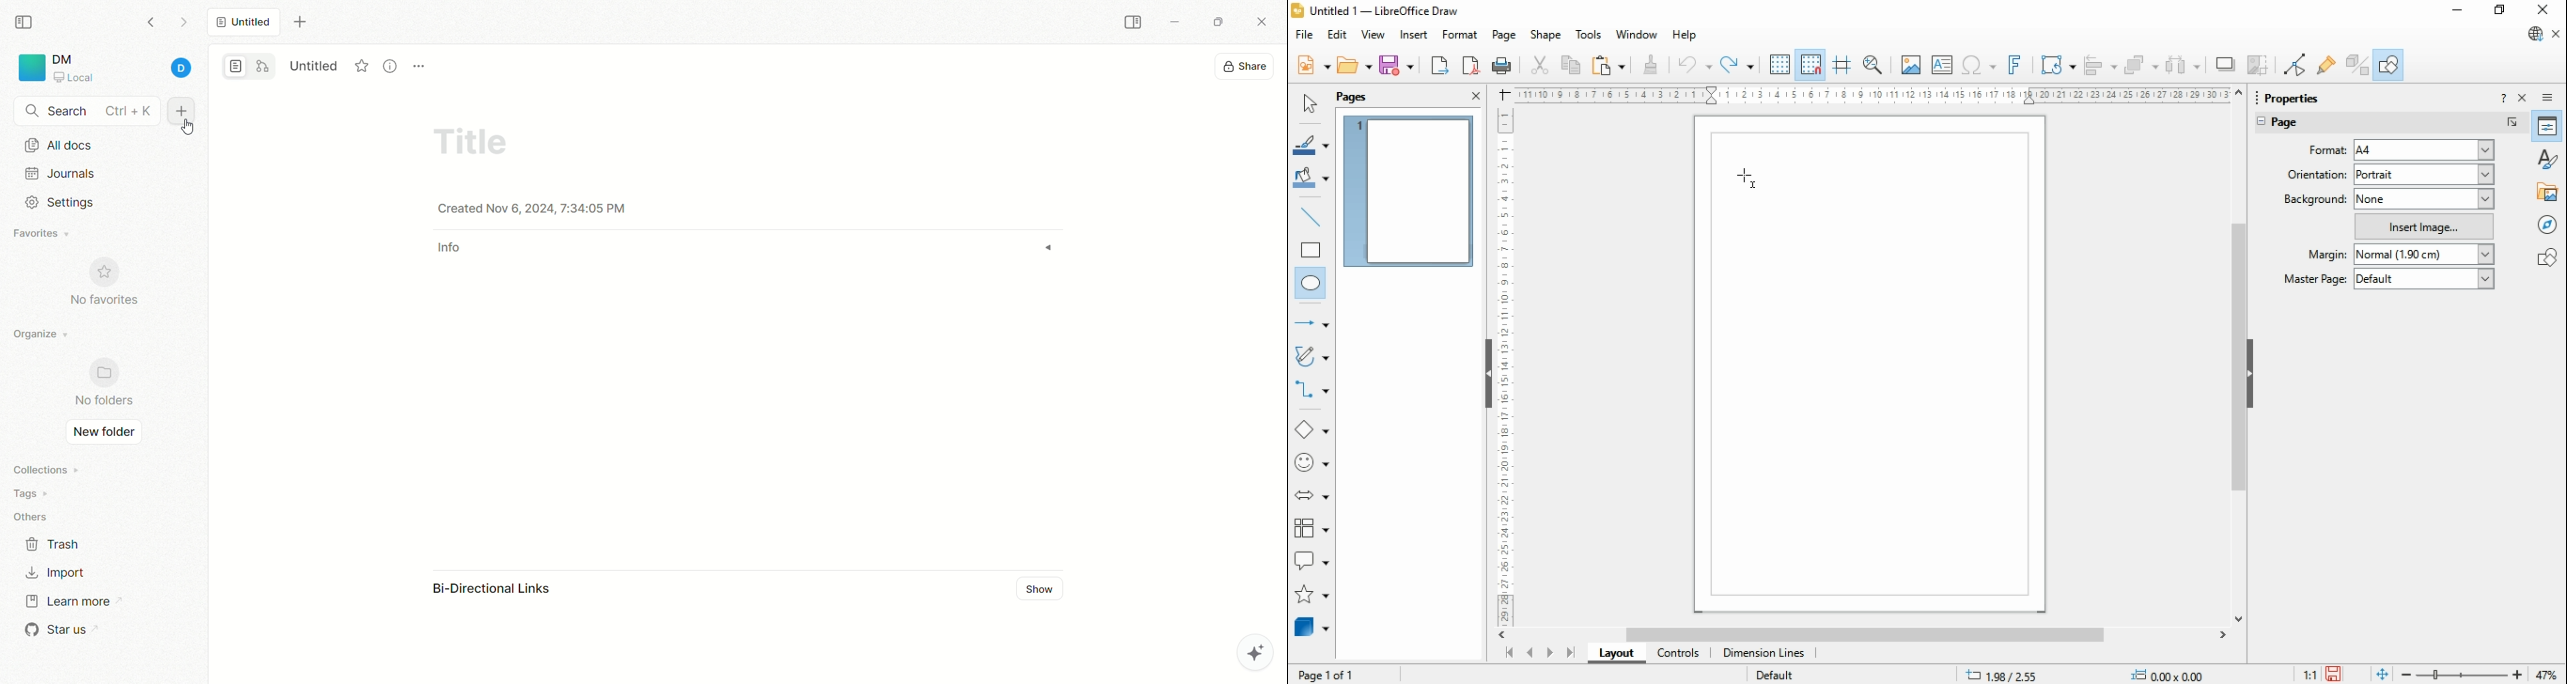 The width and height of the screenshot is (2576, 700). I want to click on Default , so click(2424, 279).